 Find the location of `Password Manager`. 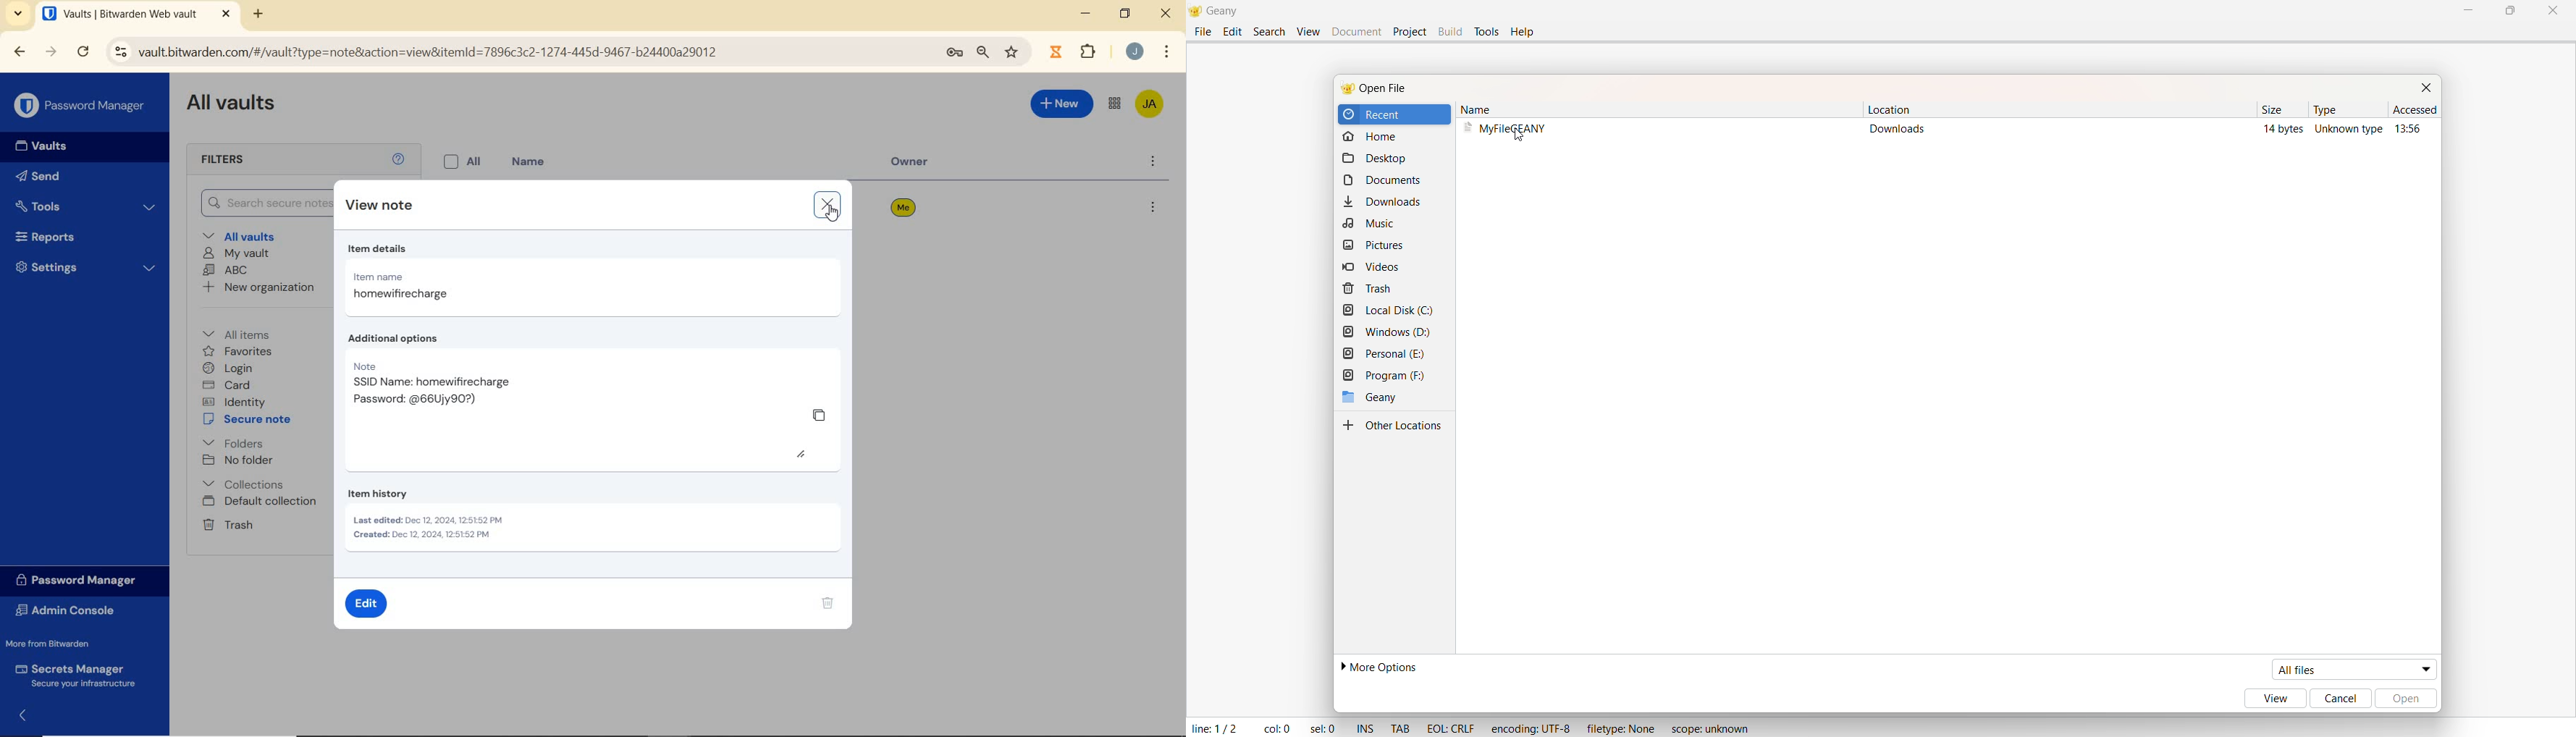

Password Manager is located at coordinates (80, 106).